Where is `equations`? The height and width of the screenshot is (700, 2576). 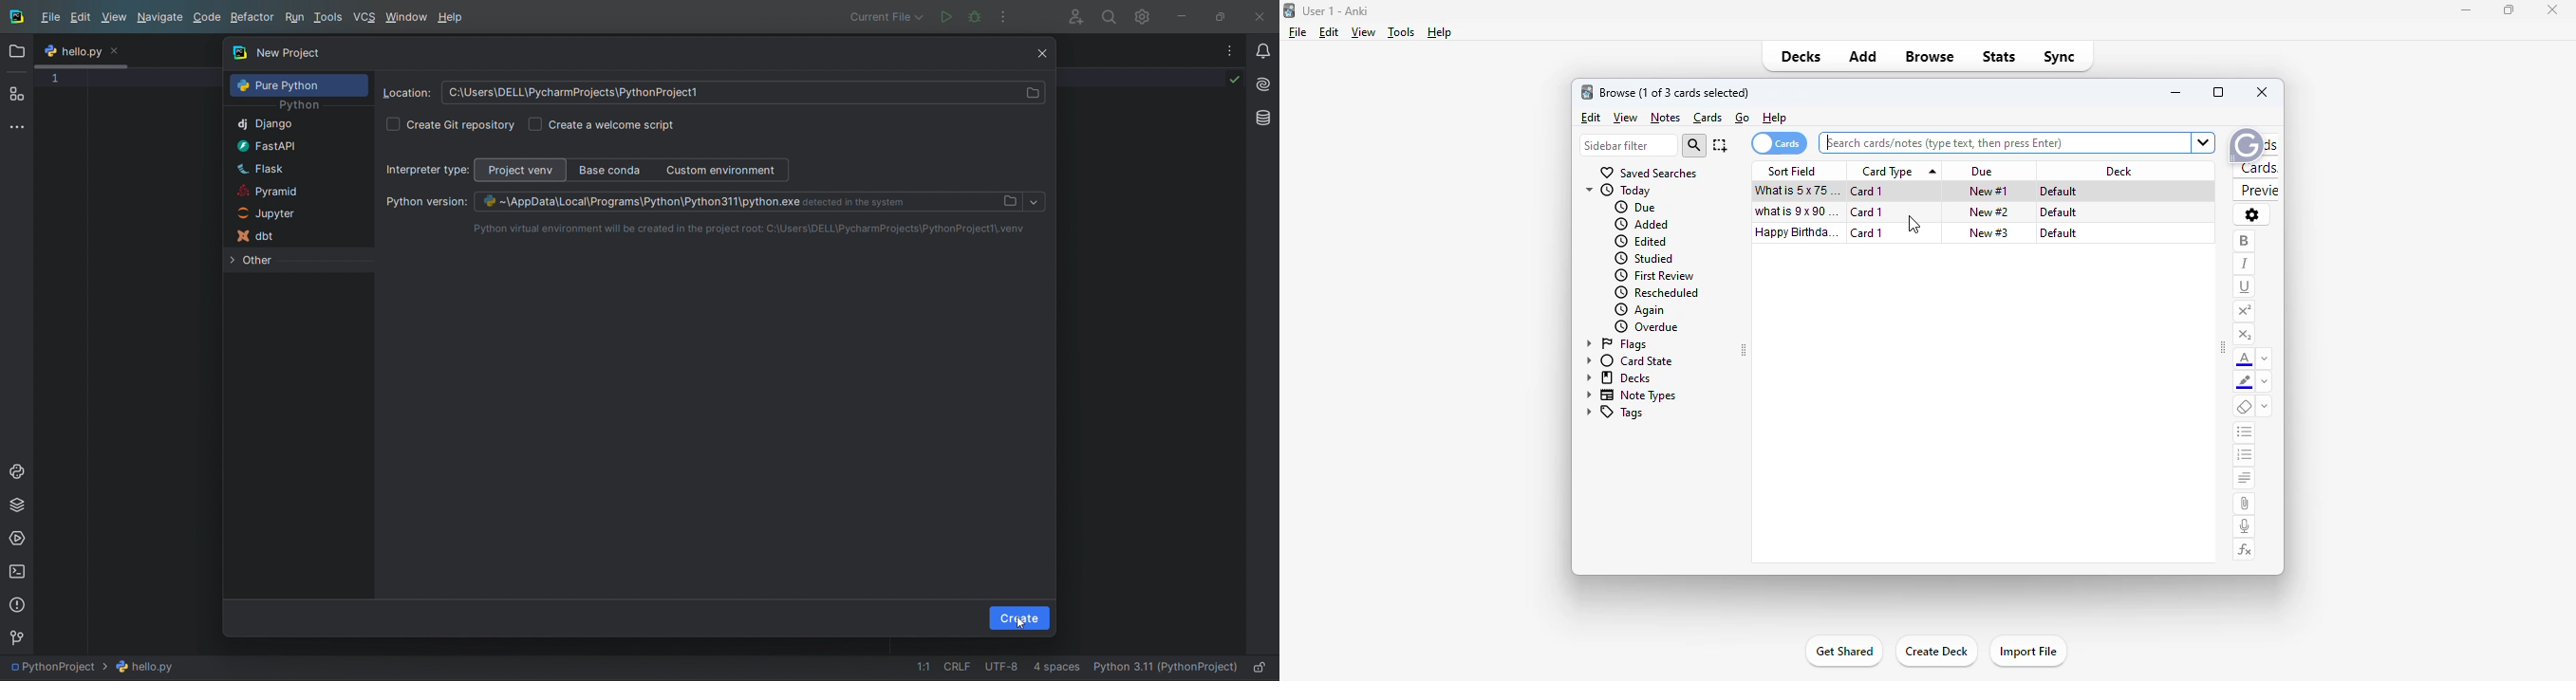
equations is located at coordinates (2246, 551).